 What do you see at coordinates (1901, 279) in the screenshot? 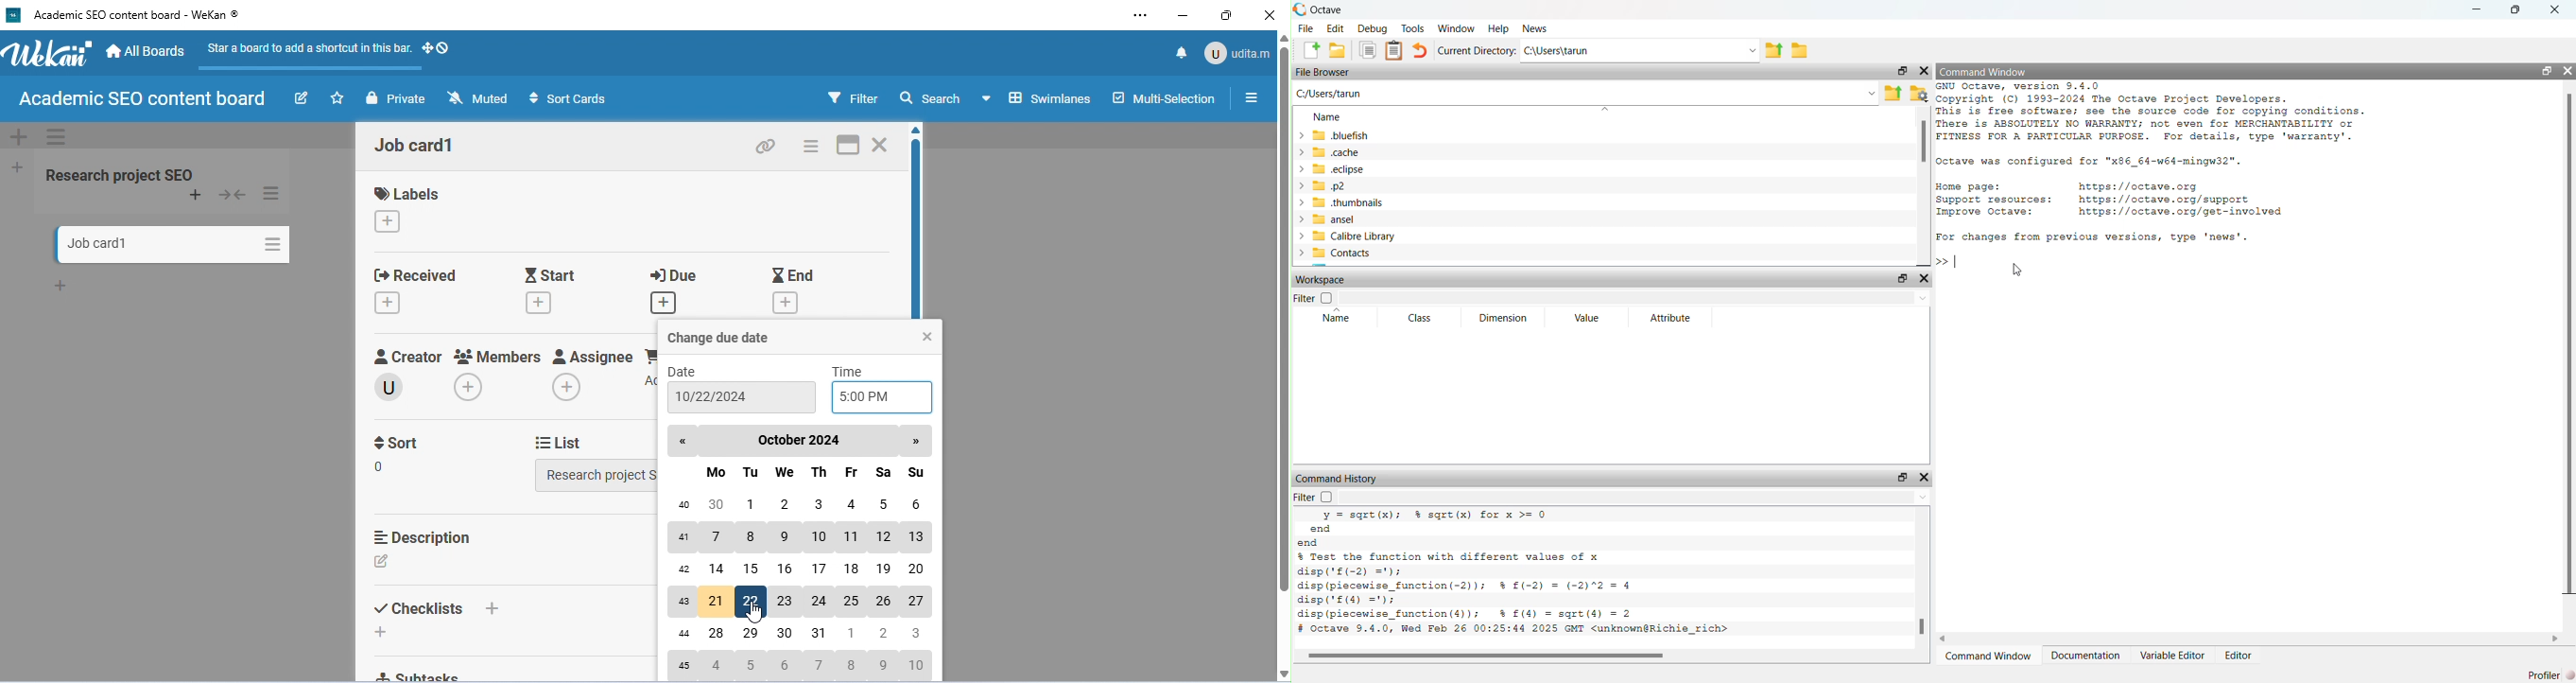
I see `Maximize/Restore` at bounding box center [1901, 279].